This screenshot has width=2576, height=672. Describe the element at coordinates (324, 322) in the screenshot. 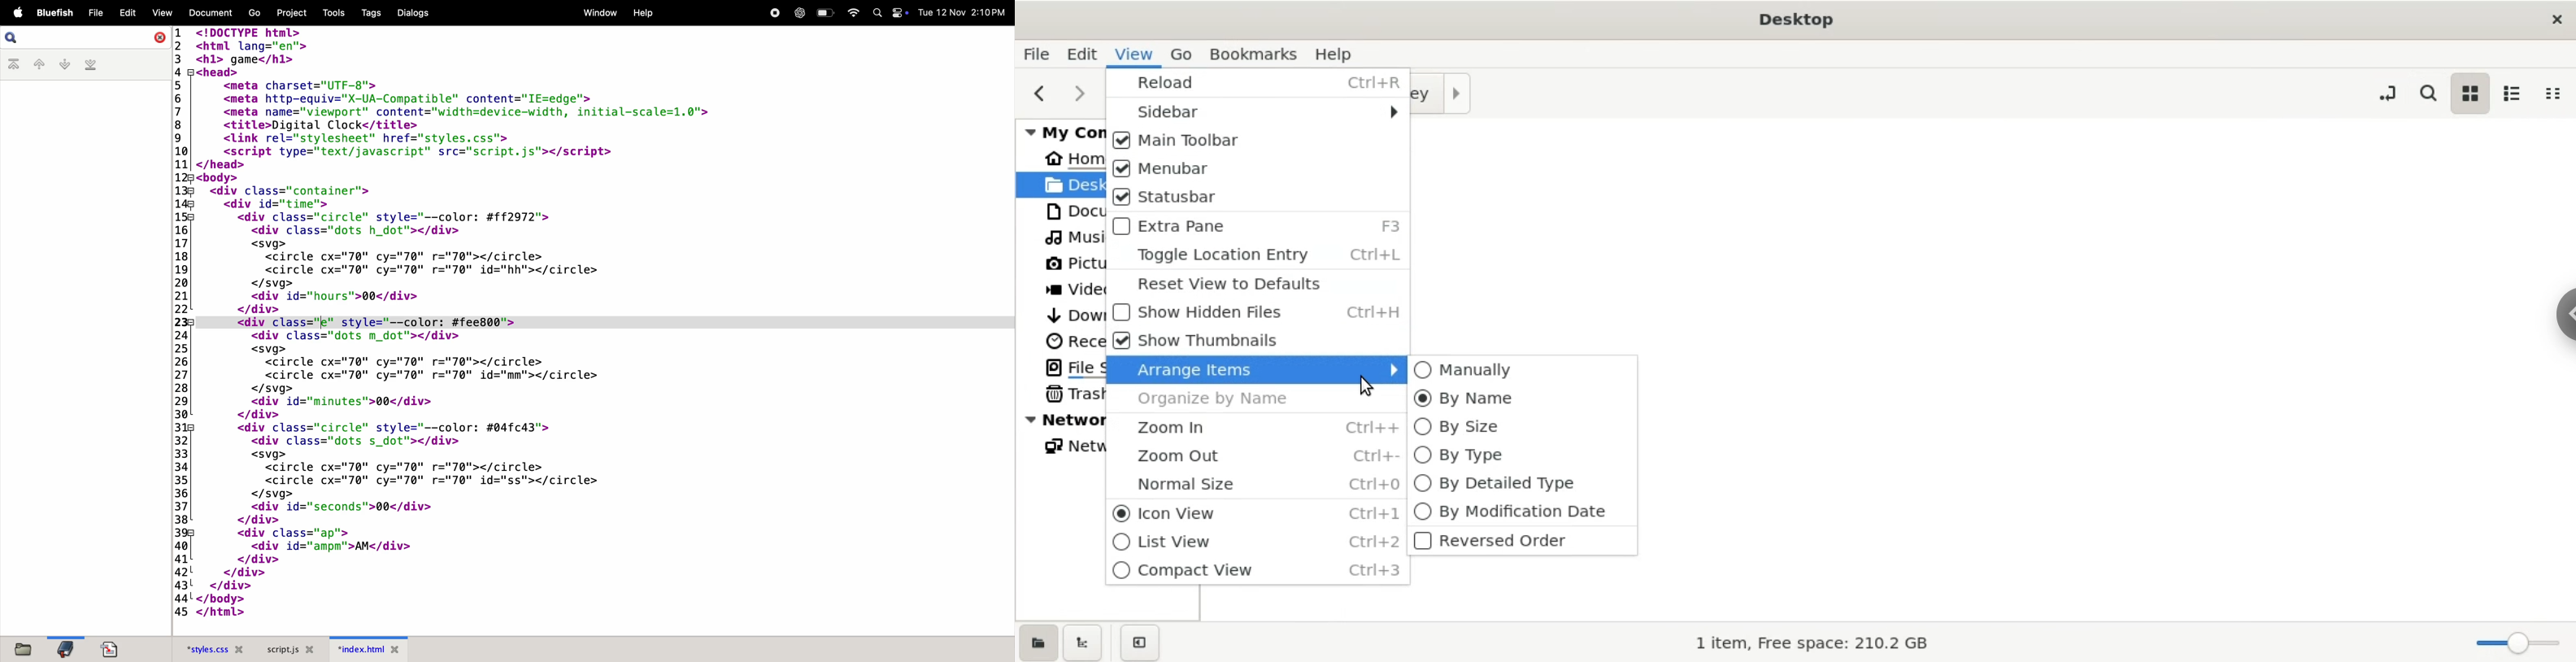

I see `cursor` at that location.